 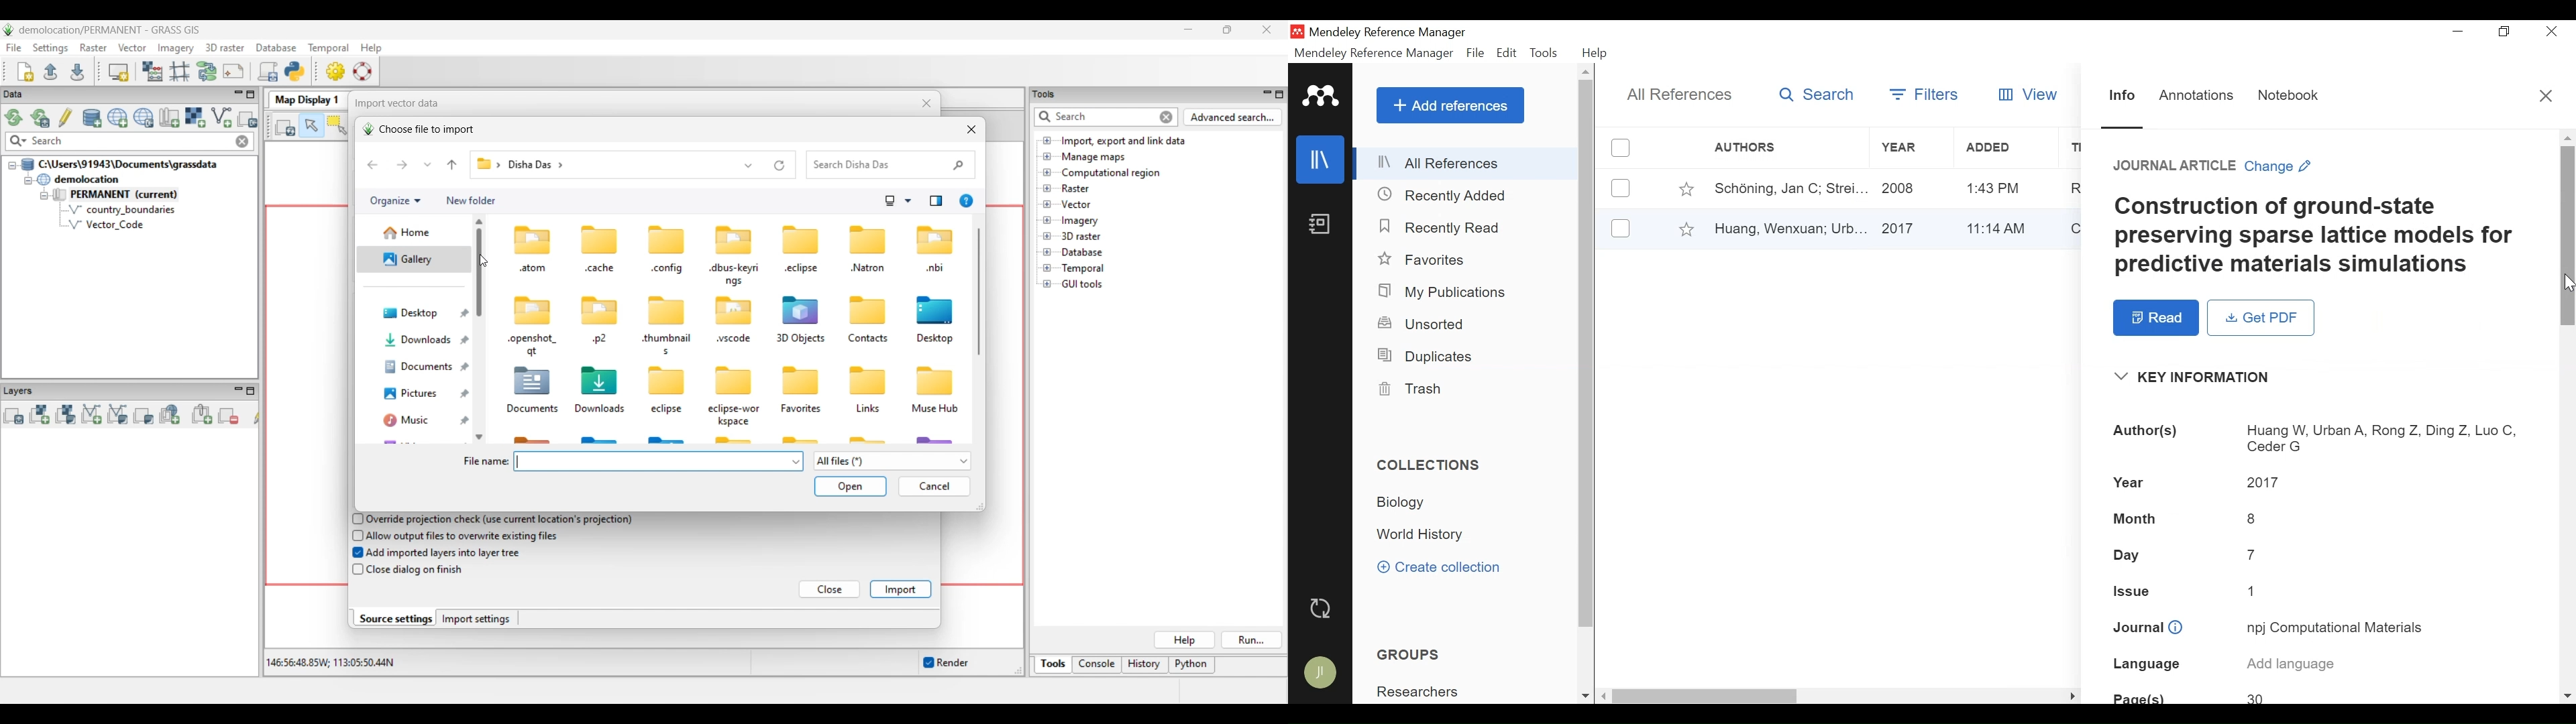 What do you see at coordinates (1439, 566) in the screenshot?
I see `Create Collection` at bounding box center [1439, 566].